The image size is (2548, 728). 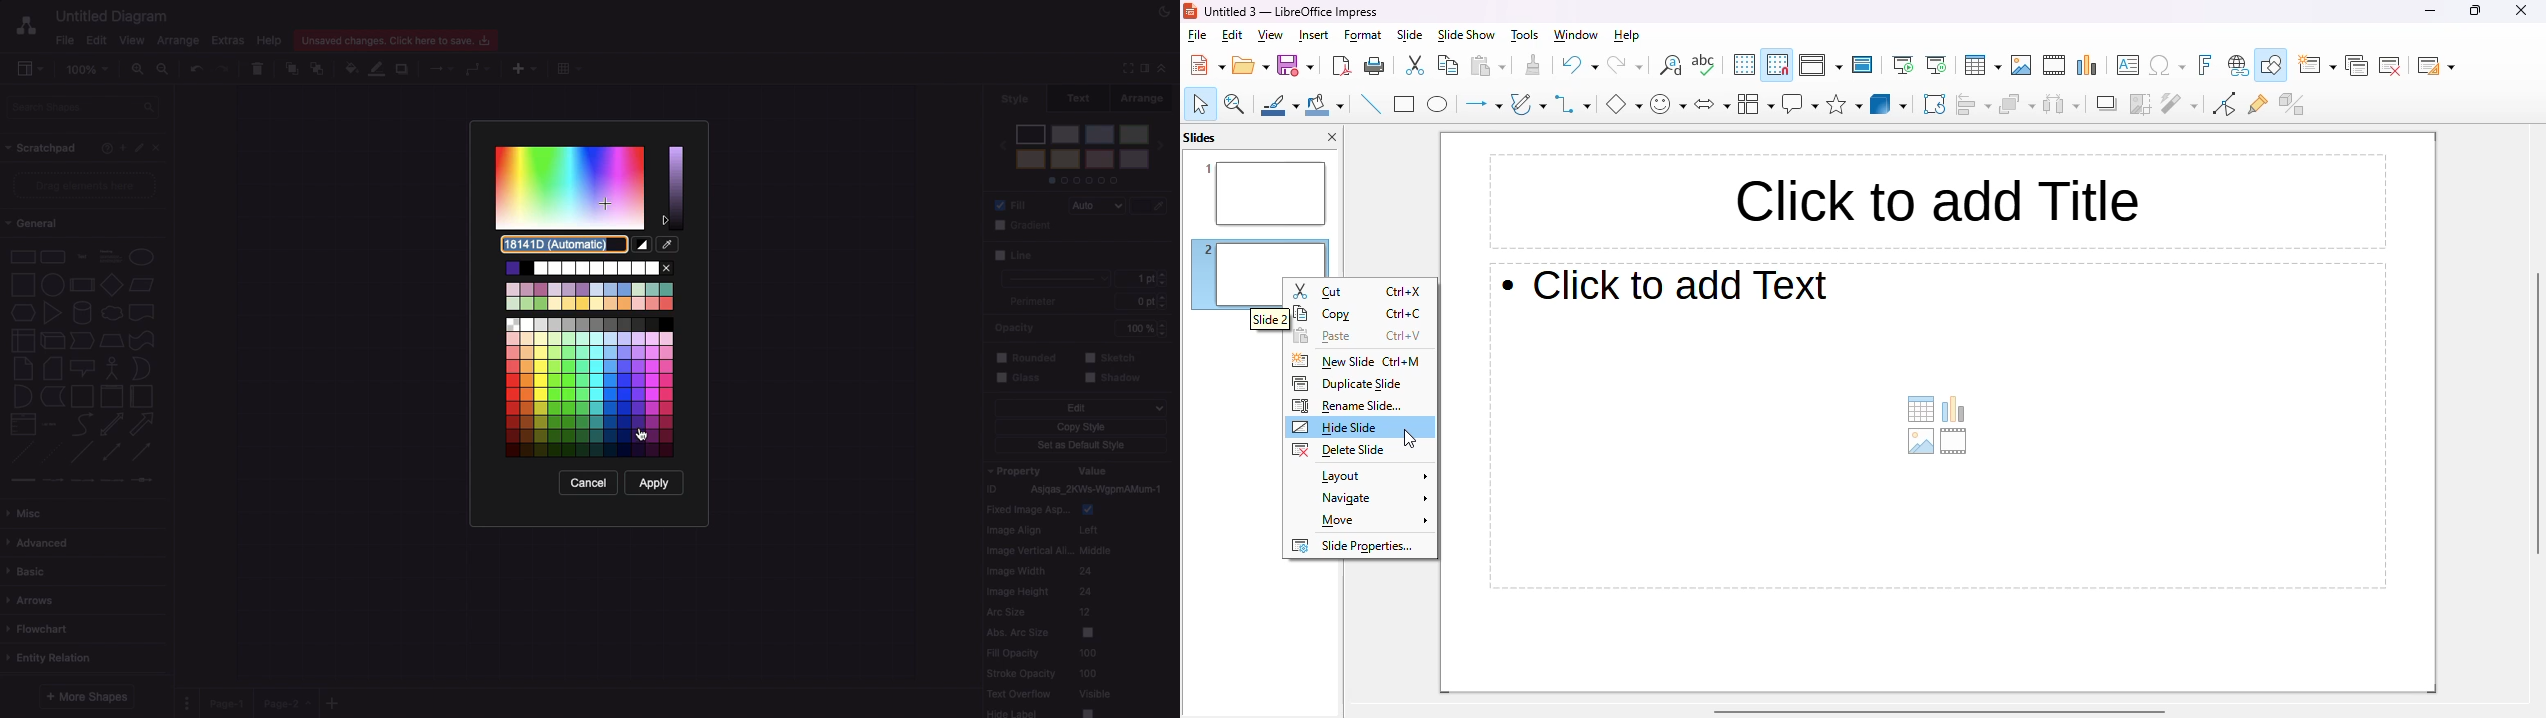 I want to click on toggle point edit mode, so click(x=2226, y=104).